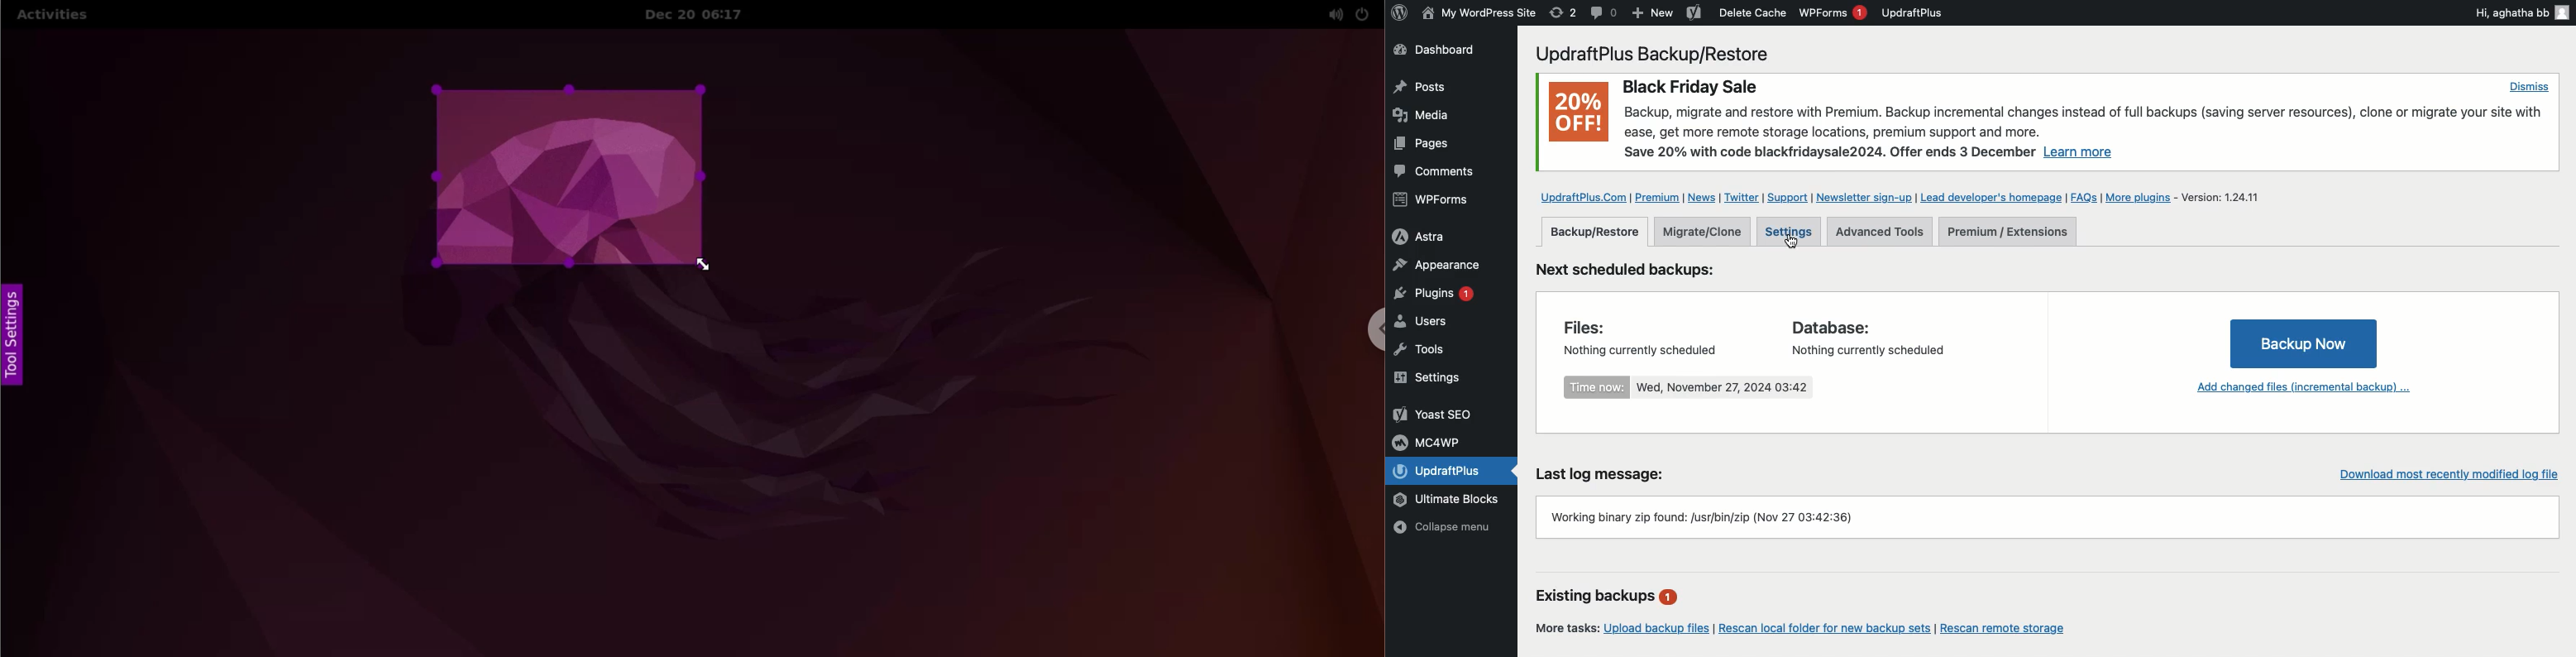  Describe the element at coordinates (2227, 196) in the screenshot. I see `Version 1.24.11` at that location.